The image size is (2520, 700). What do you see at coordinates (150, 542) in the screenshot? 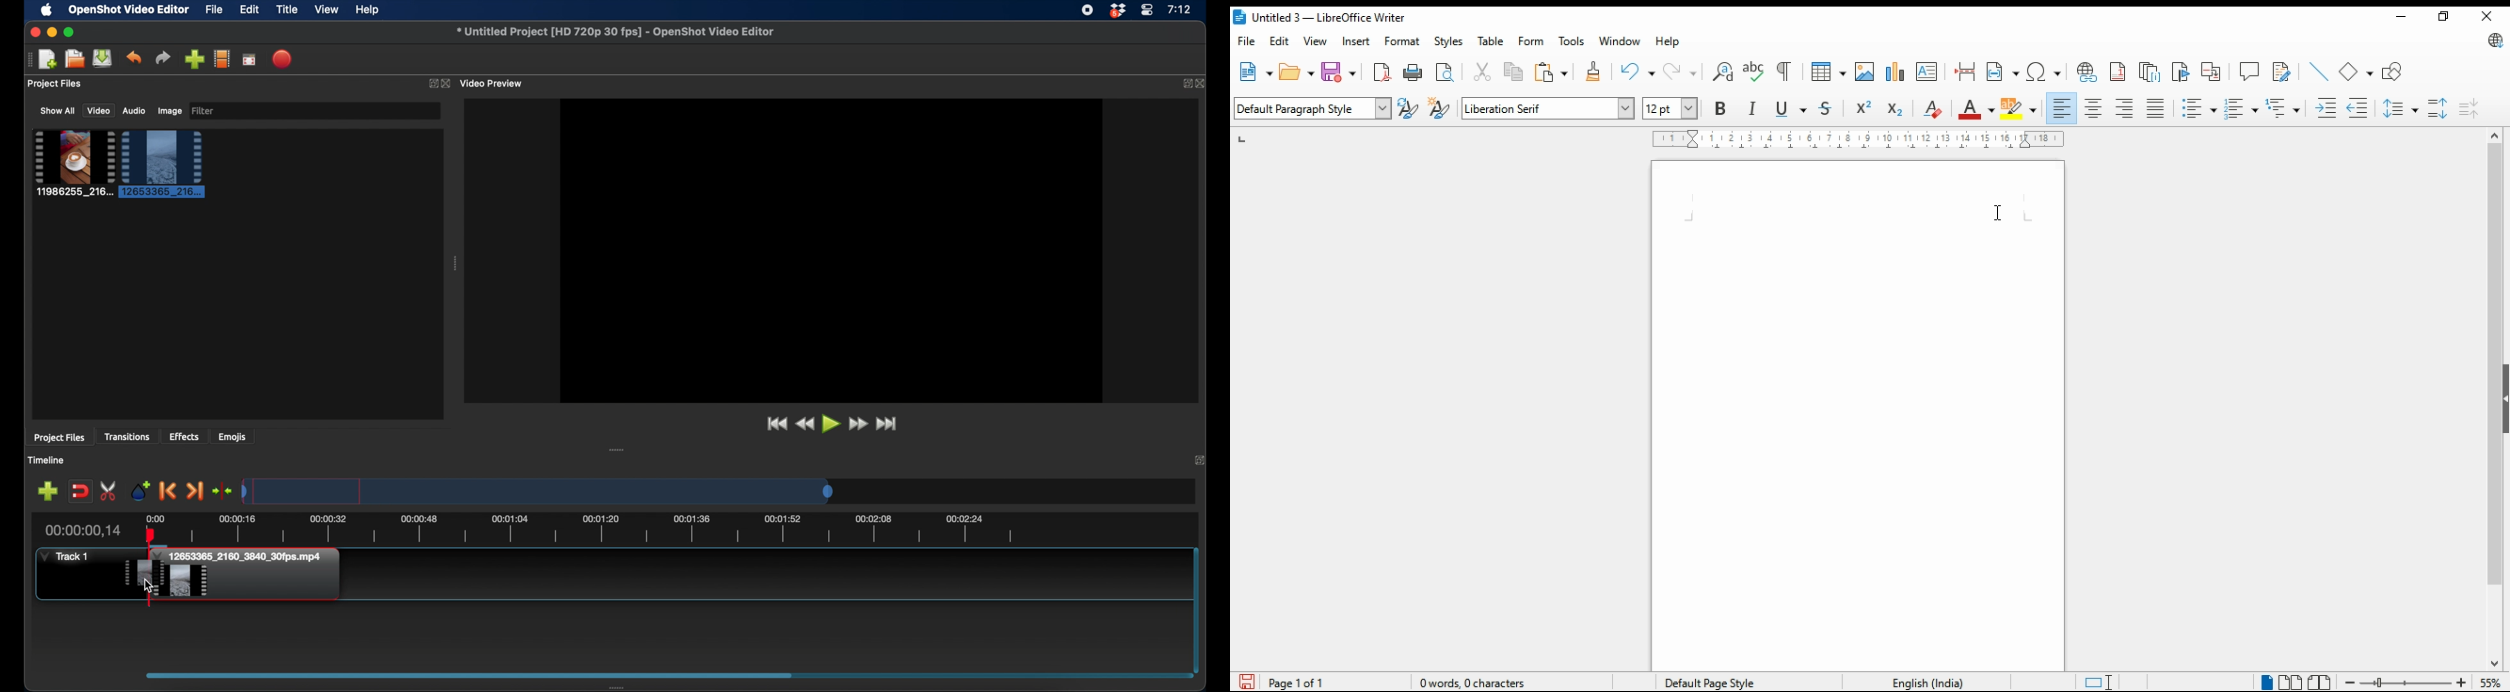
I see `playhead` at bounding box center [150, 542].